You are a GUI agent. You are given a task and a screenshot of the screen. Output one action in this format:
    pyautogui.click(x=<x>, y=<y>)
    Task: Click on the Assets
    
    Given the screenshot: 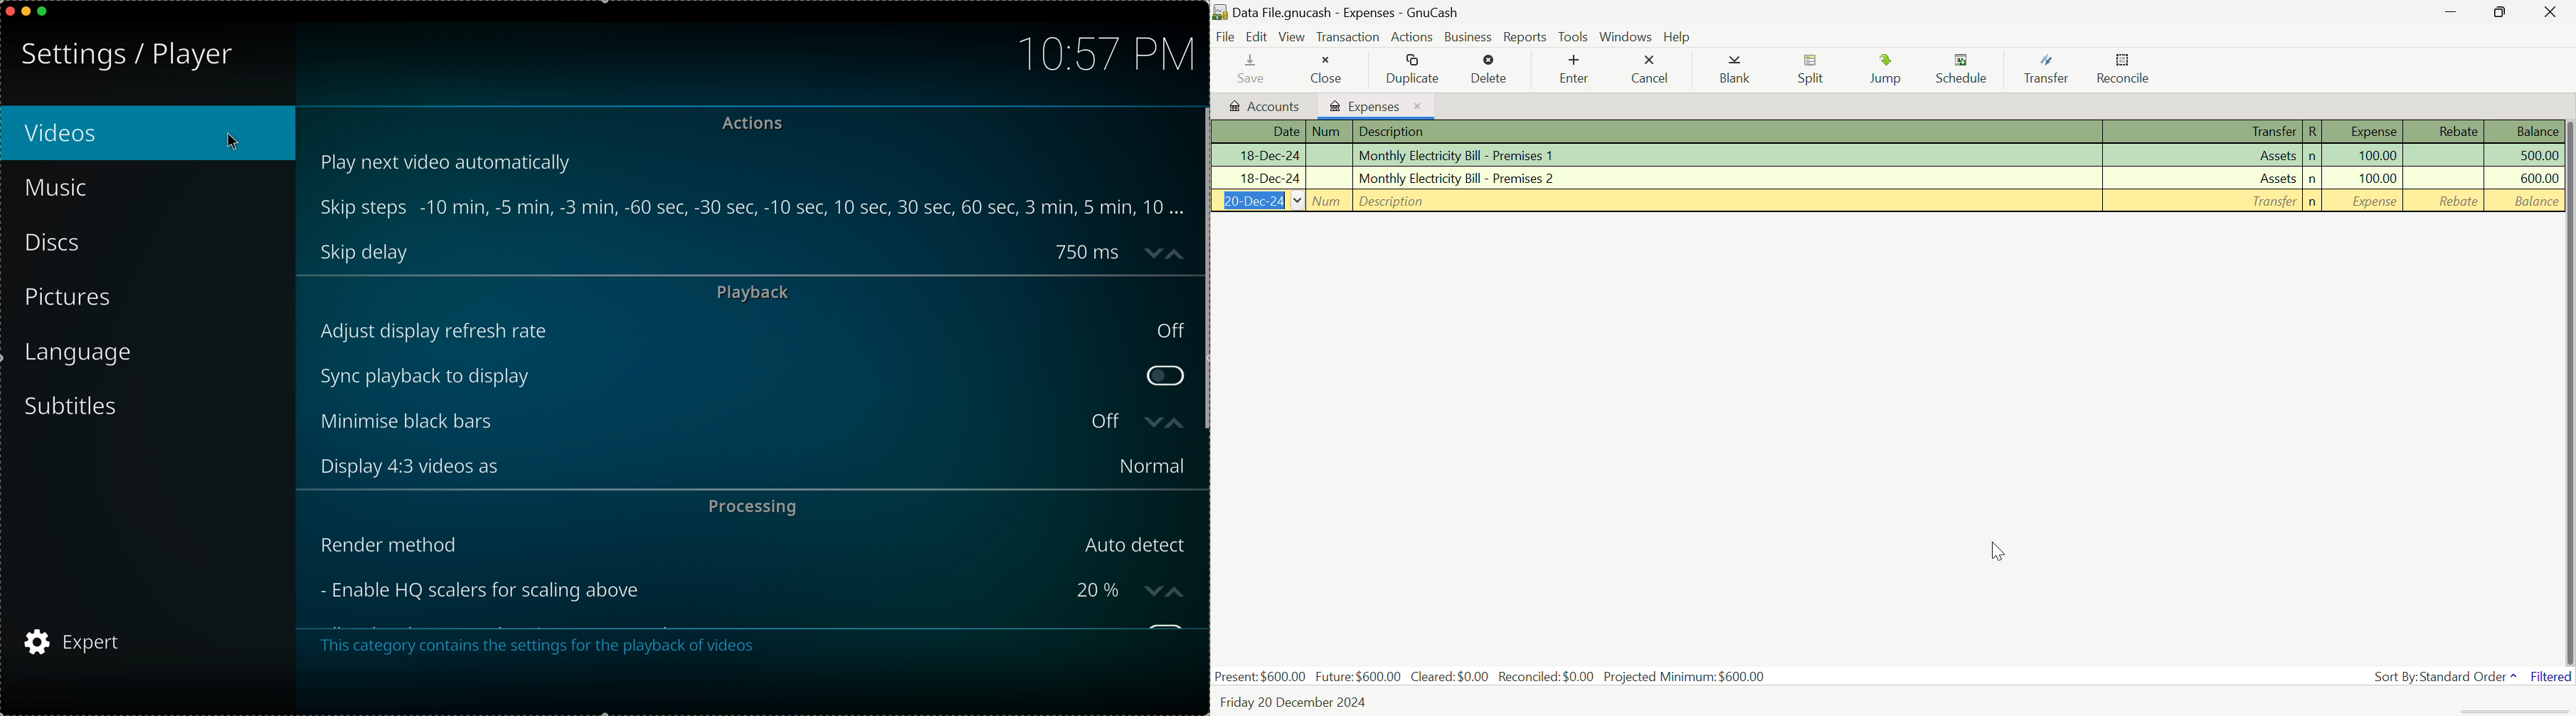 What is the action you would take?
    pyautogui.click(x=2202, y=177)
    